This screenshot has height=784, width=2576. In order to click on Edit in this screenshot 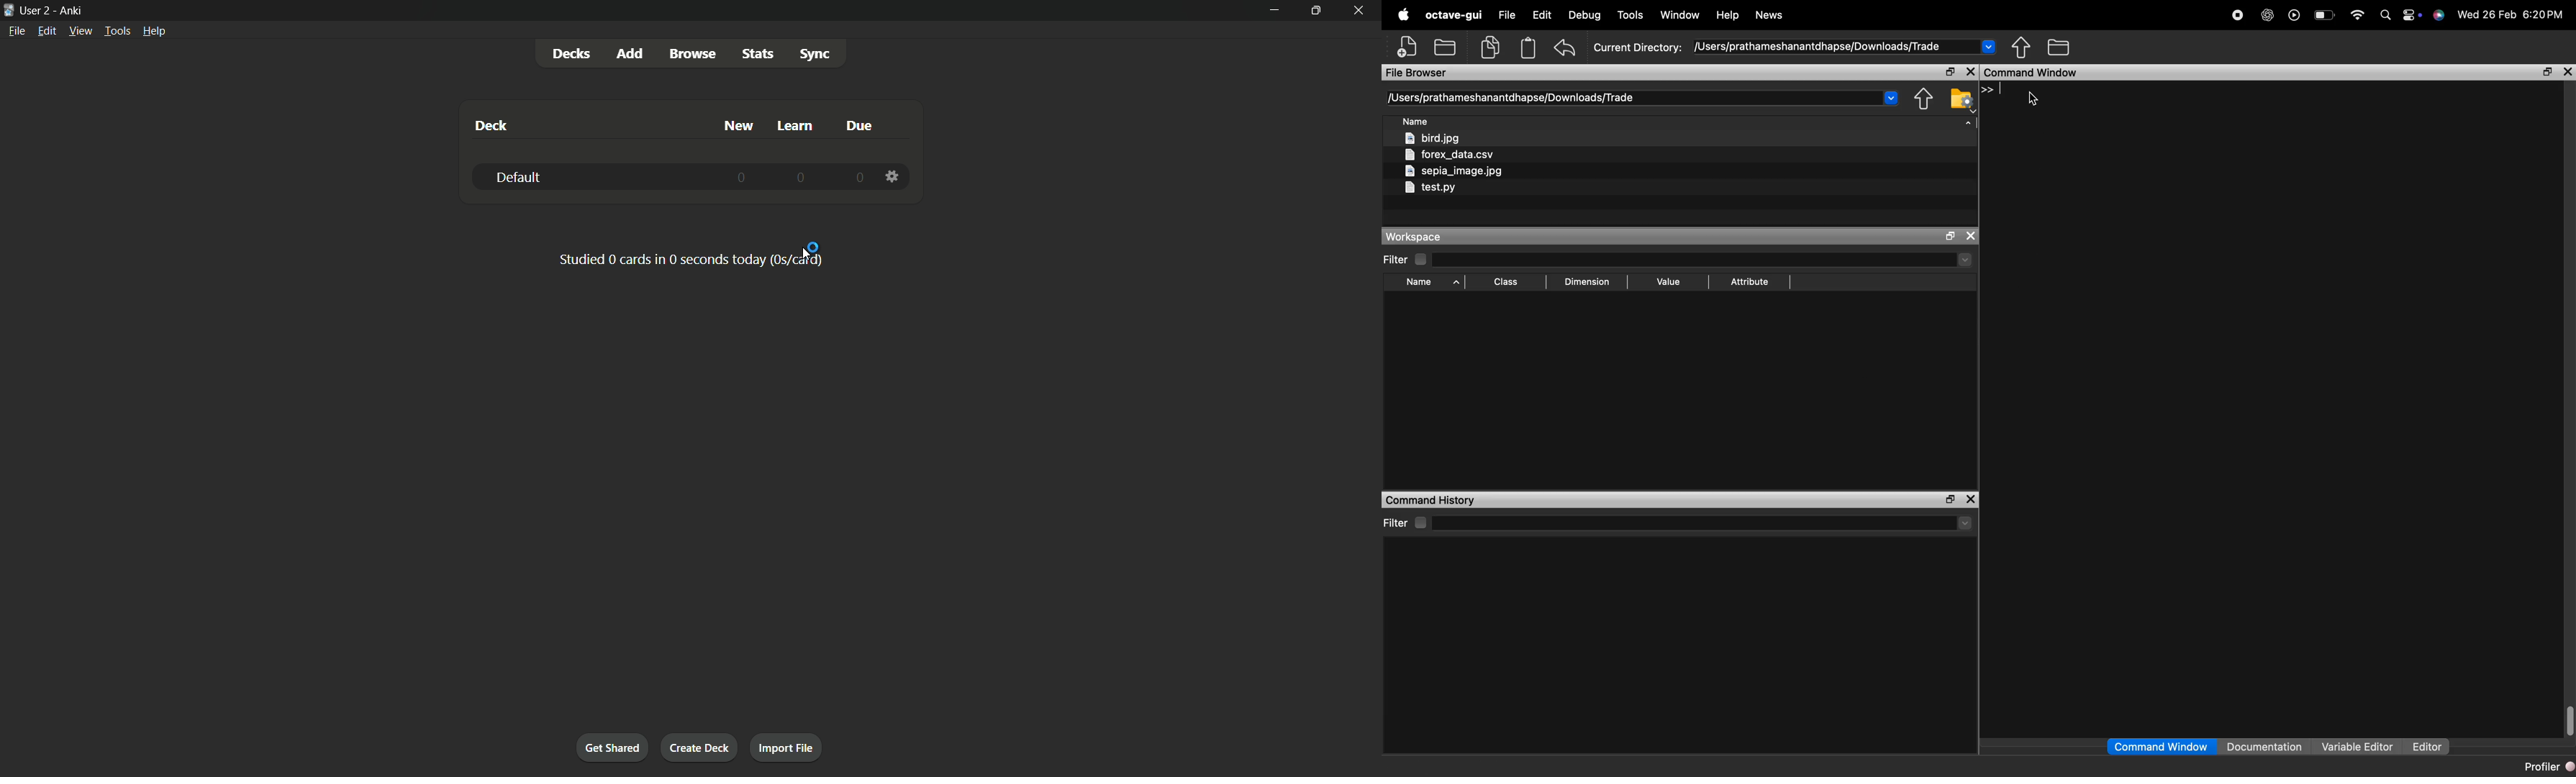, I will do `click(46, 30)`.